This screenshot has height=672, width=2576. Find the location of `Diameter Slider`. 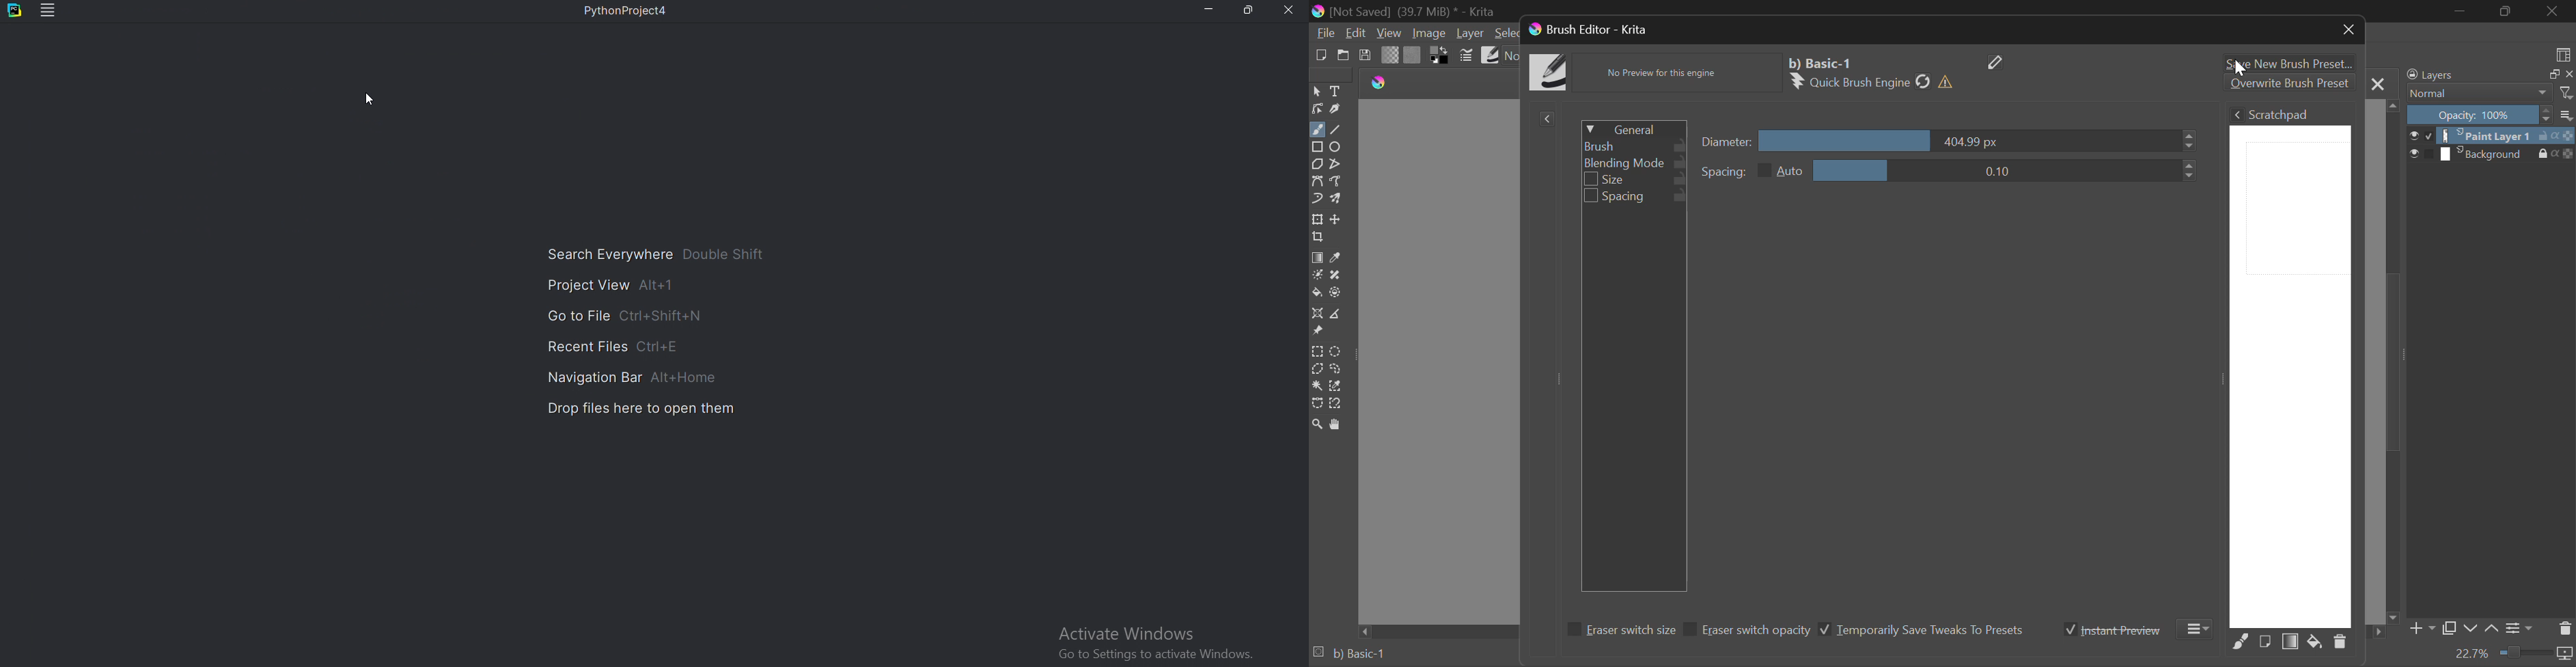

Diameter Slider is located at coordinates (1951, 141).